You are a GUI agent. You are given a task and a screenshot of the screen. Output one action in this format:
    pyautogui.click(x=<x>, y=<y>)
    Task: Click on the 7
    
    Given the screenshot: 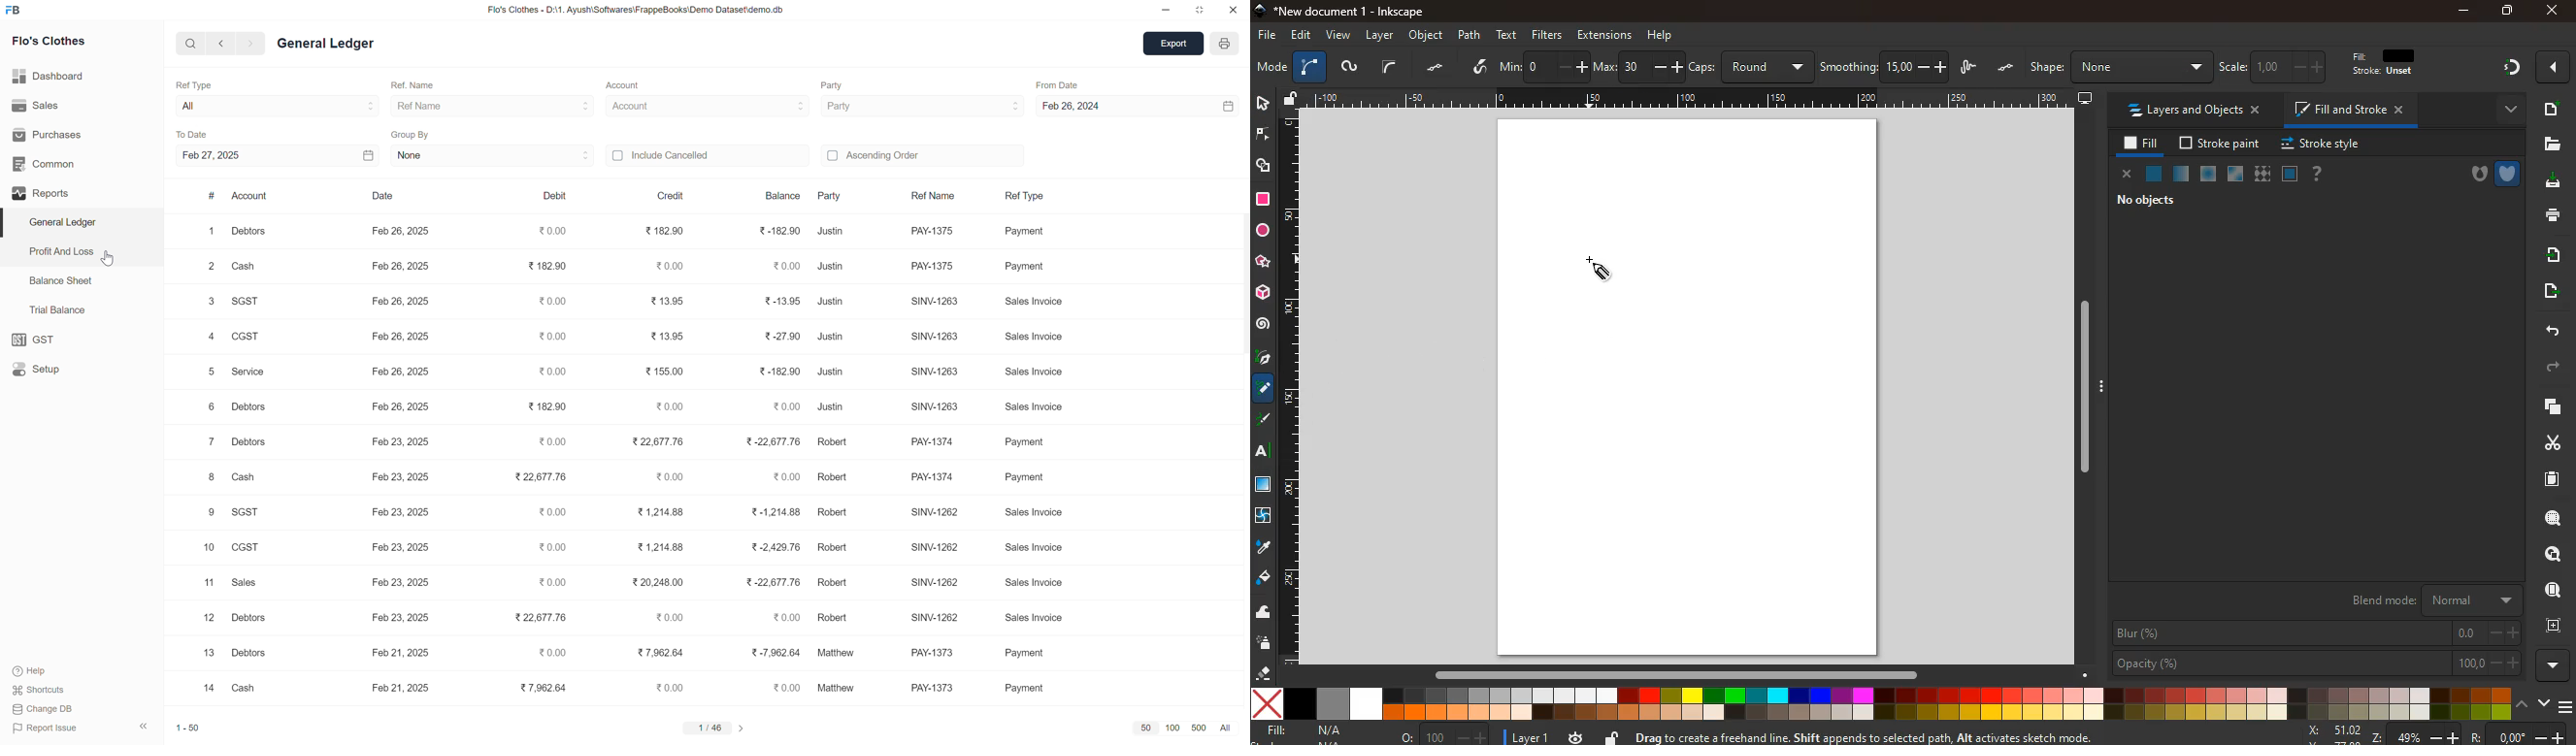 What is the action you would take?
    pyautogui.click(x=209, y=443)
    